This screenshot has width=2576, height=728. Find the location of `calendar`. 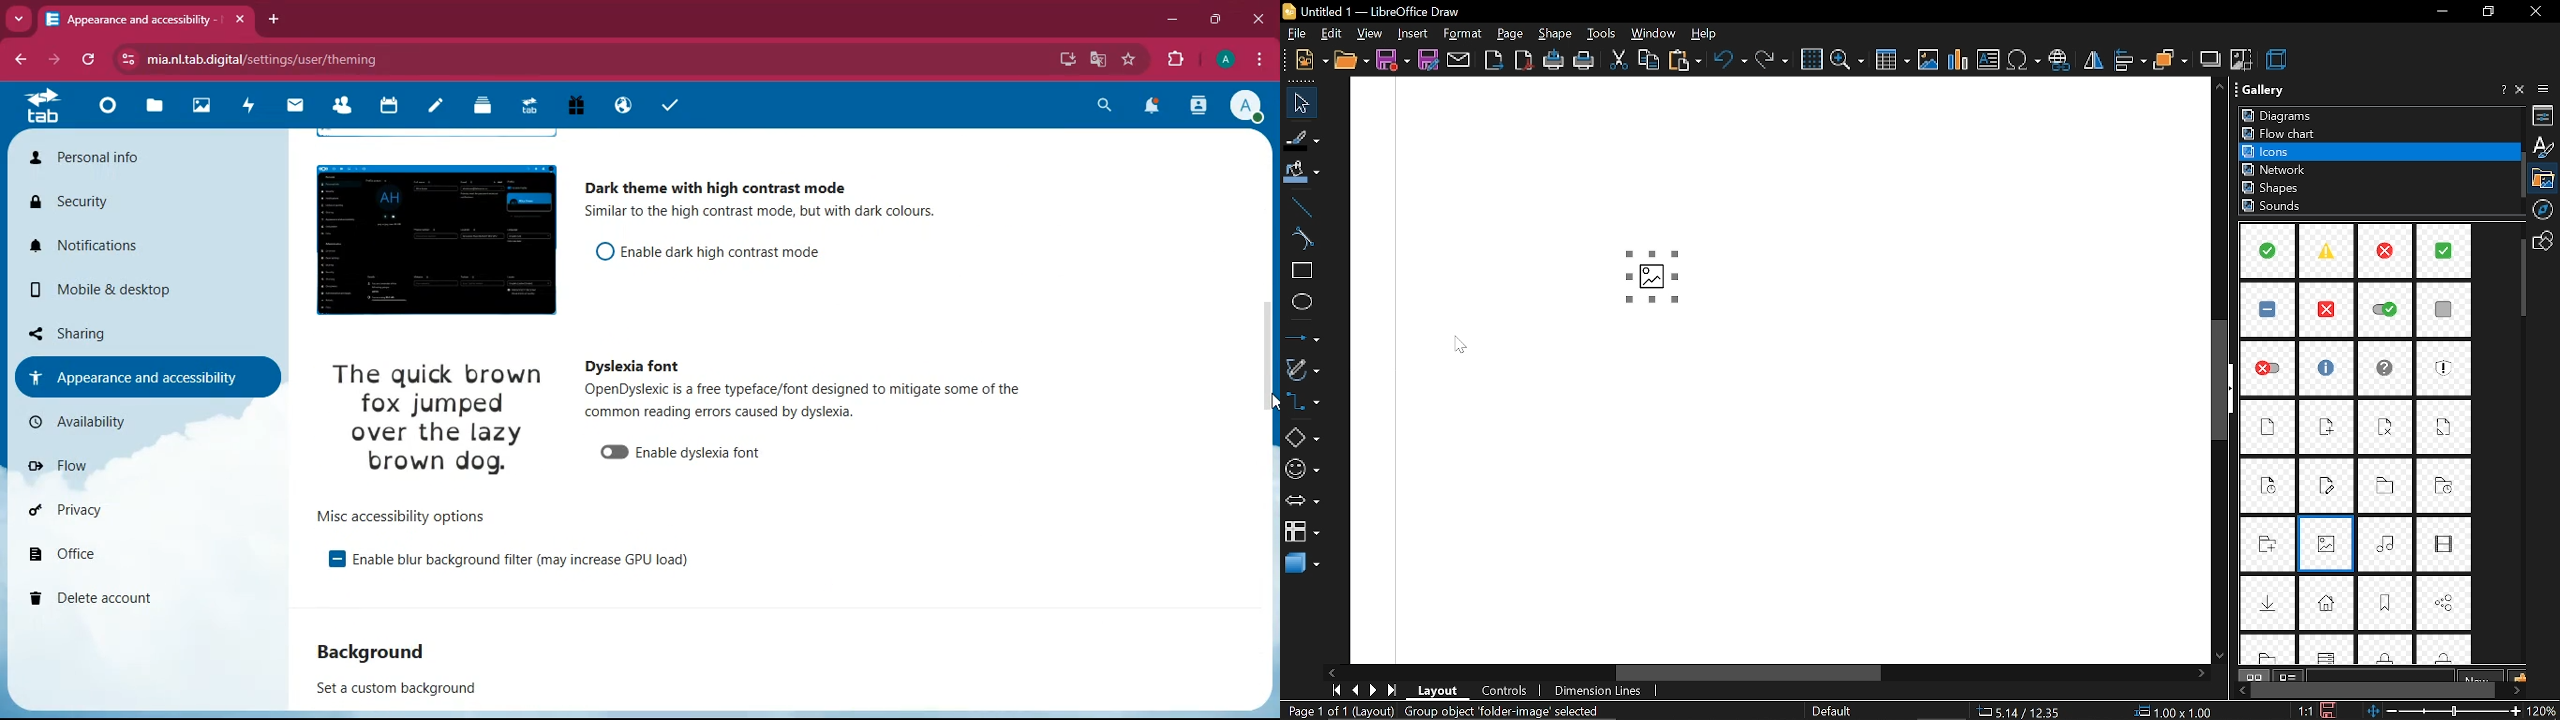

calendar is located at coordinates (391, 105).